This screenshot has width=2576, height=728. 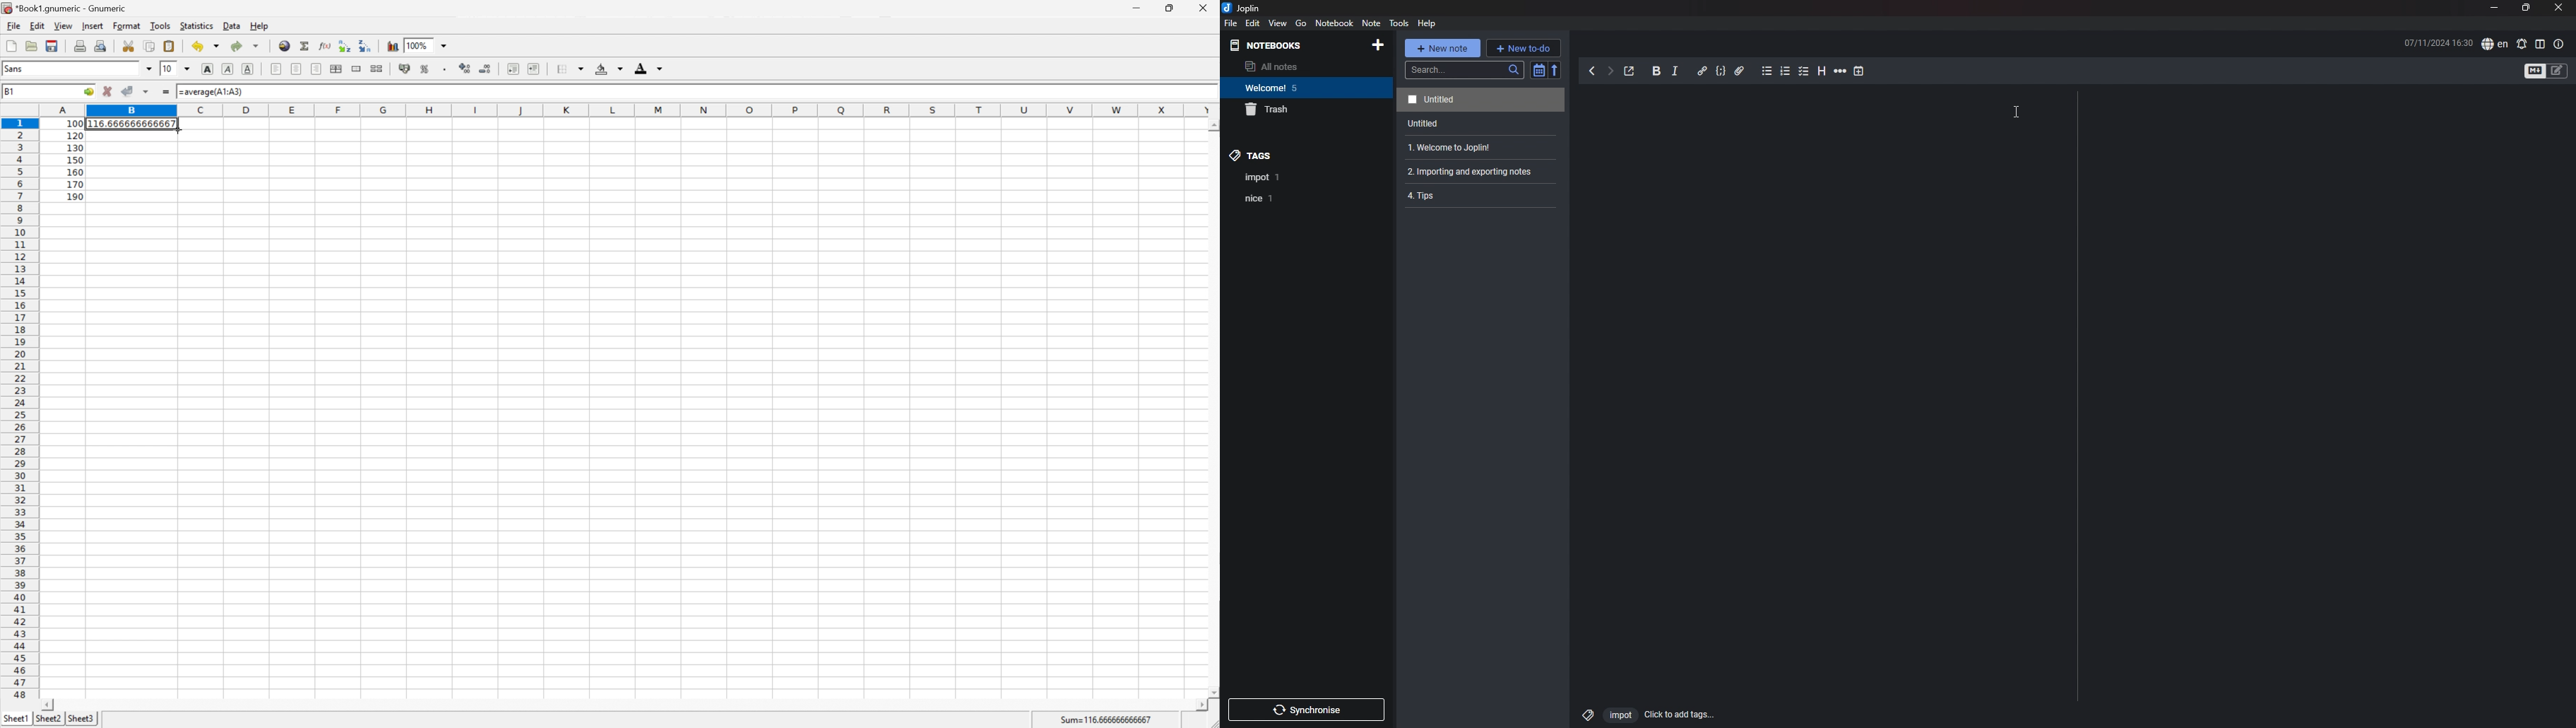 I want to click on add tags, so click(x=1680, y=715).